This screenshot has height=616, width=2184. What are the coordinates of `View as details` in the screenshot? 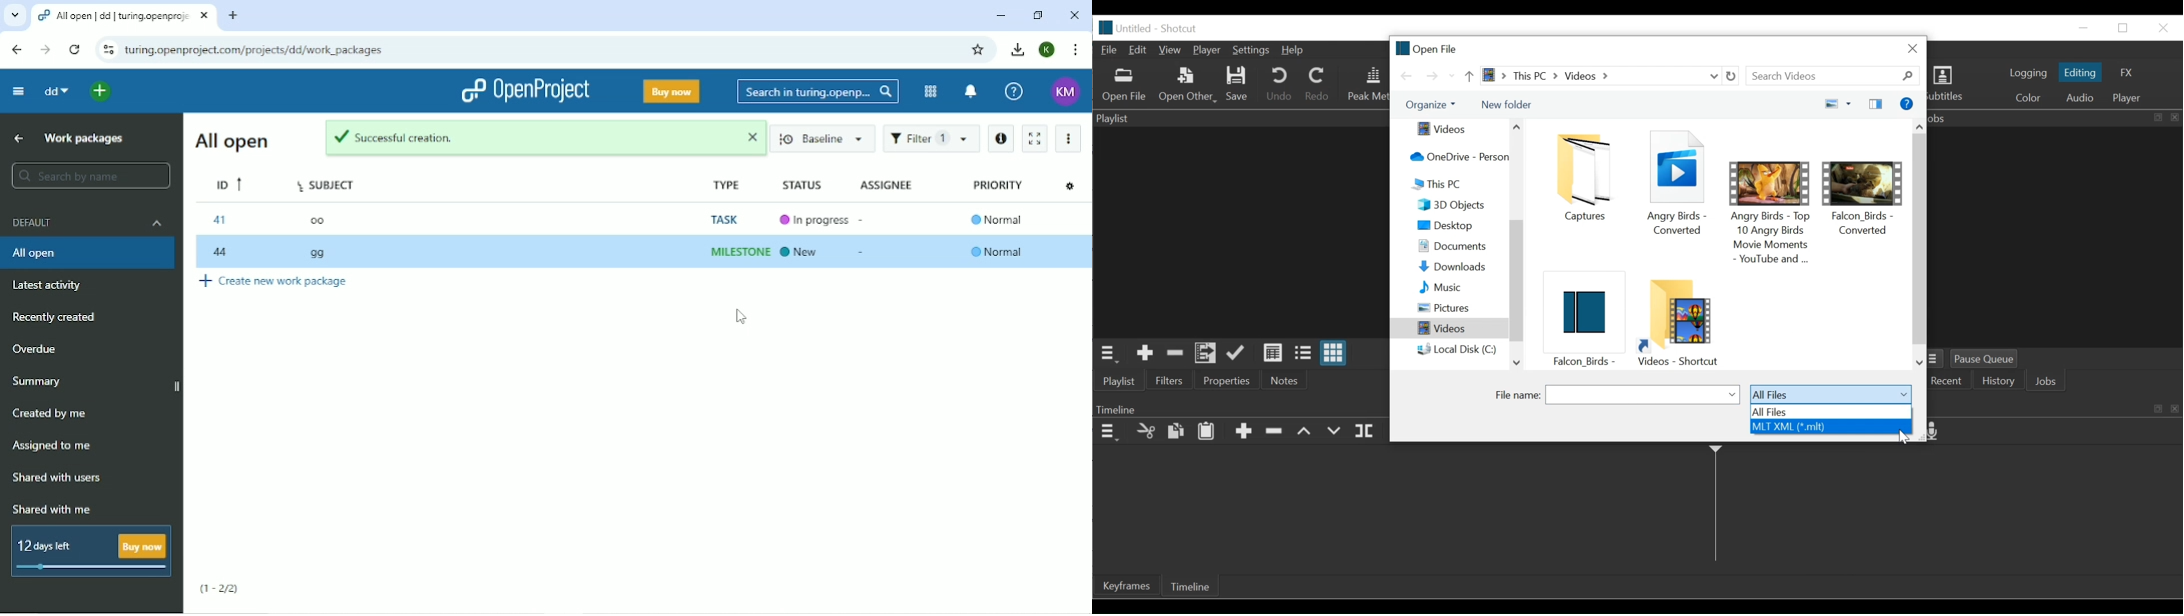 It's located at (1274, 354).